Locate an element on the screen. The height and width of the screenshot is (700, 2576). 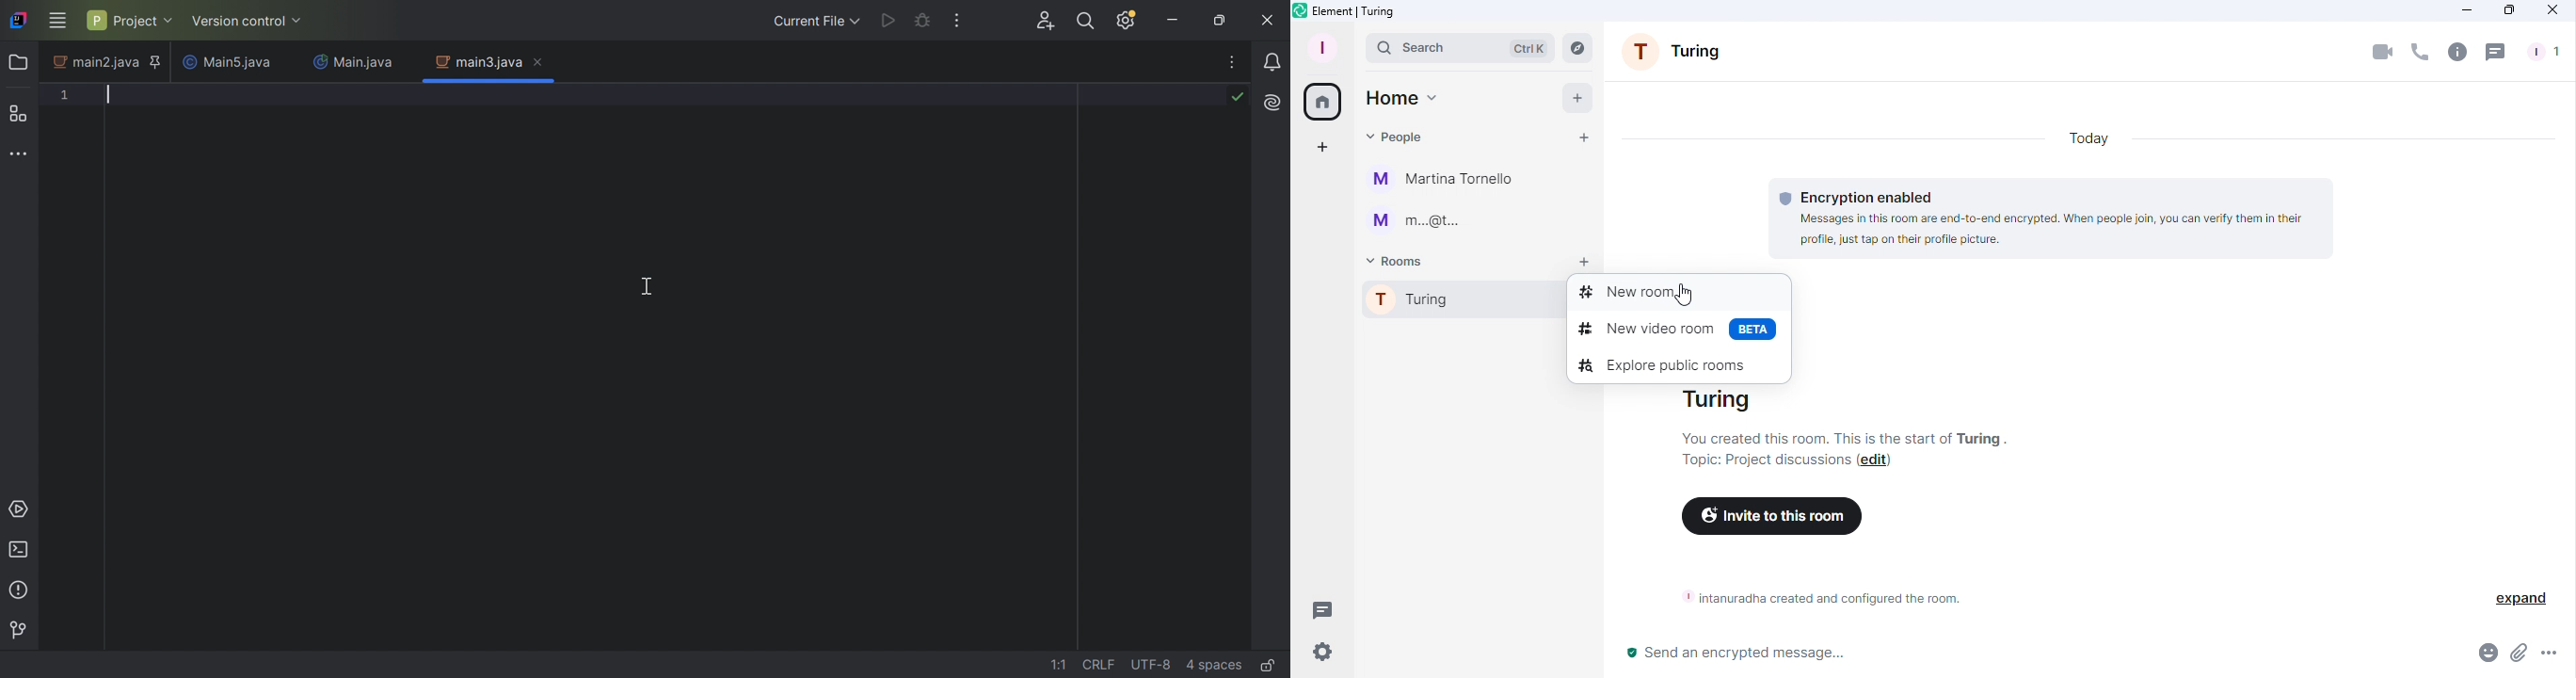
Threads is located at coordinates (2498, 52).